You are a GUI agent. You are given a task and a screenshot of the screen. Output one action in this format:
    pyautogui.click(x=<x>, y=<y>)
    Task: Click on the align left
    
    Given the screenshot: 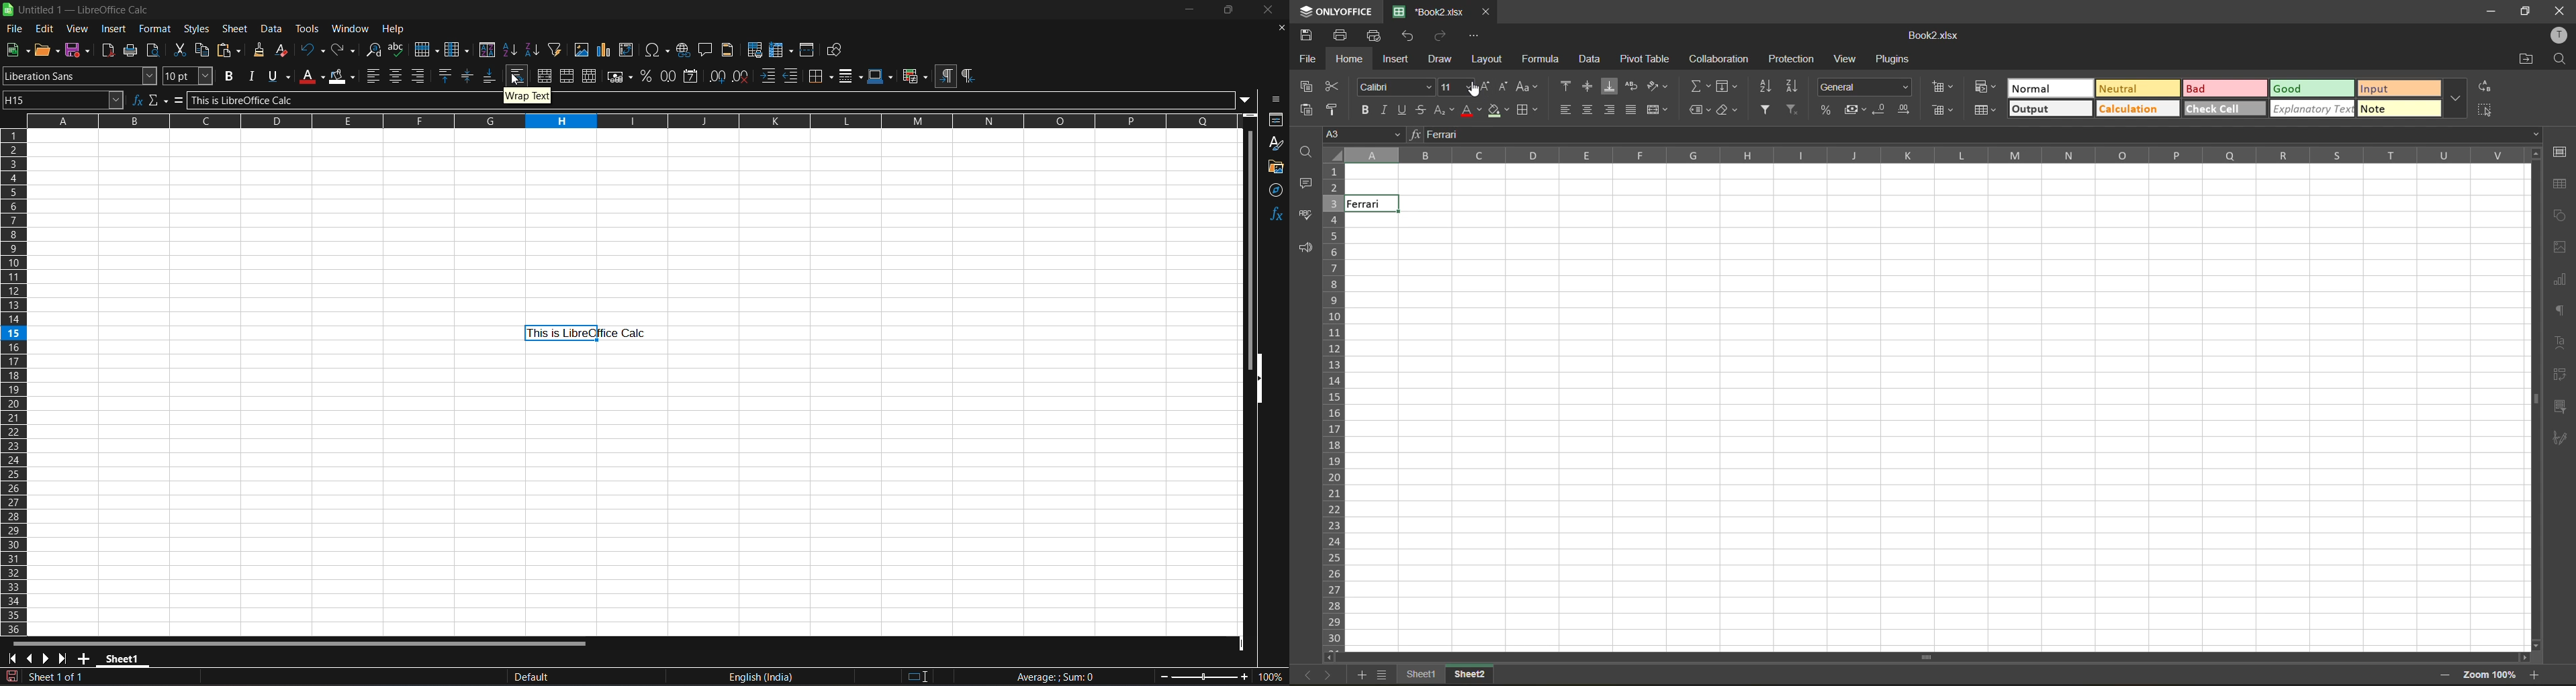 What is the action you would take?
    pyautogui.click(x=1567, y=109)
    